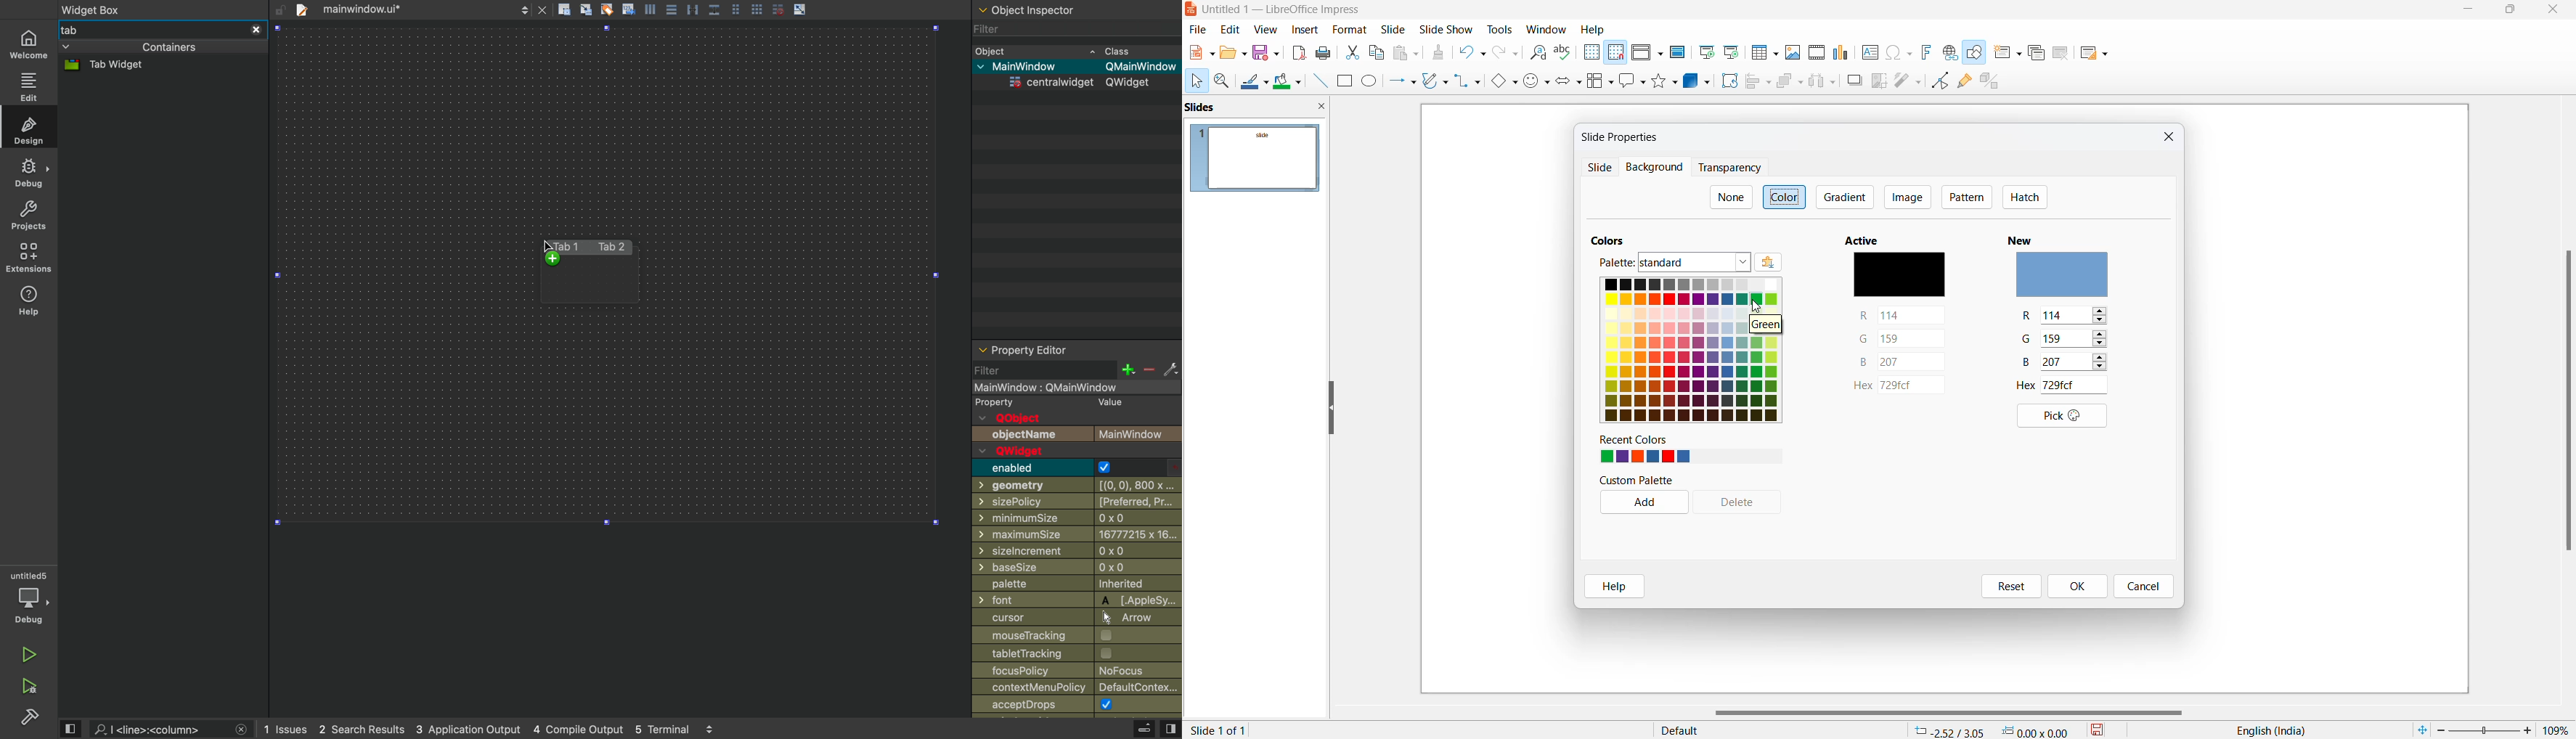 The image size is (2576, 756). What do you see at coordinates (1730, 52) in the screenshot?
I see `start from current slide` at bounding box center [1730, 52].